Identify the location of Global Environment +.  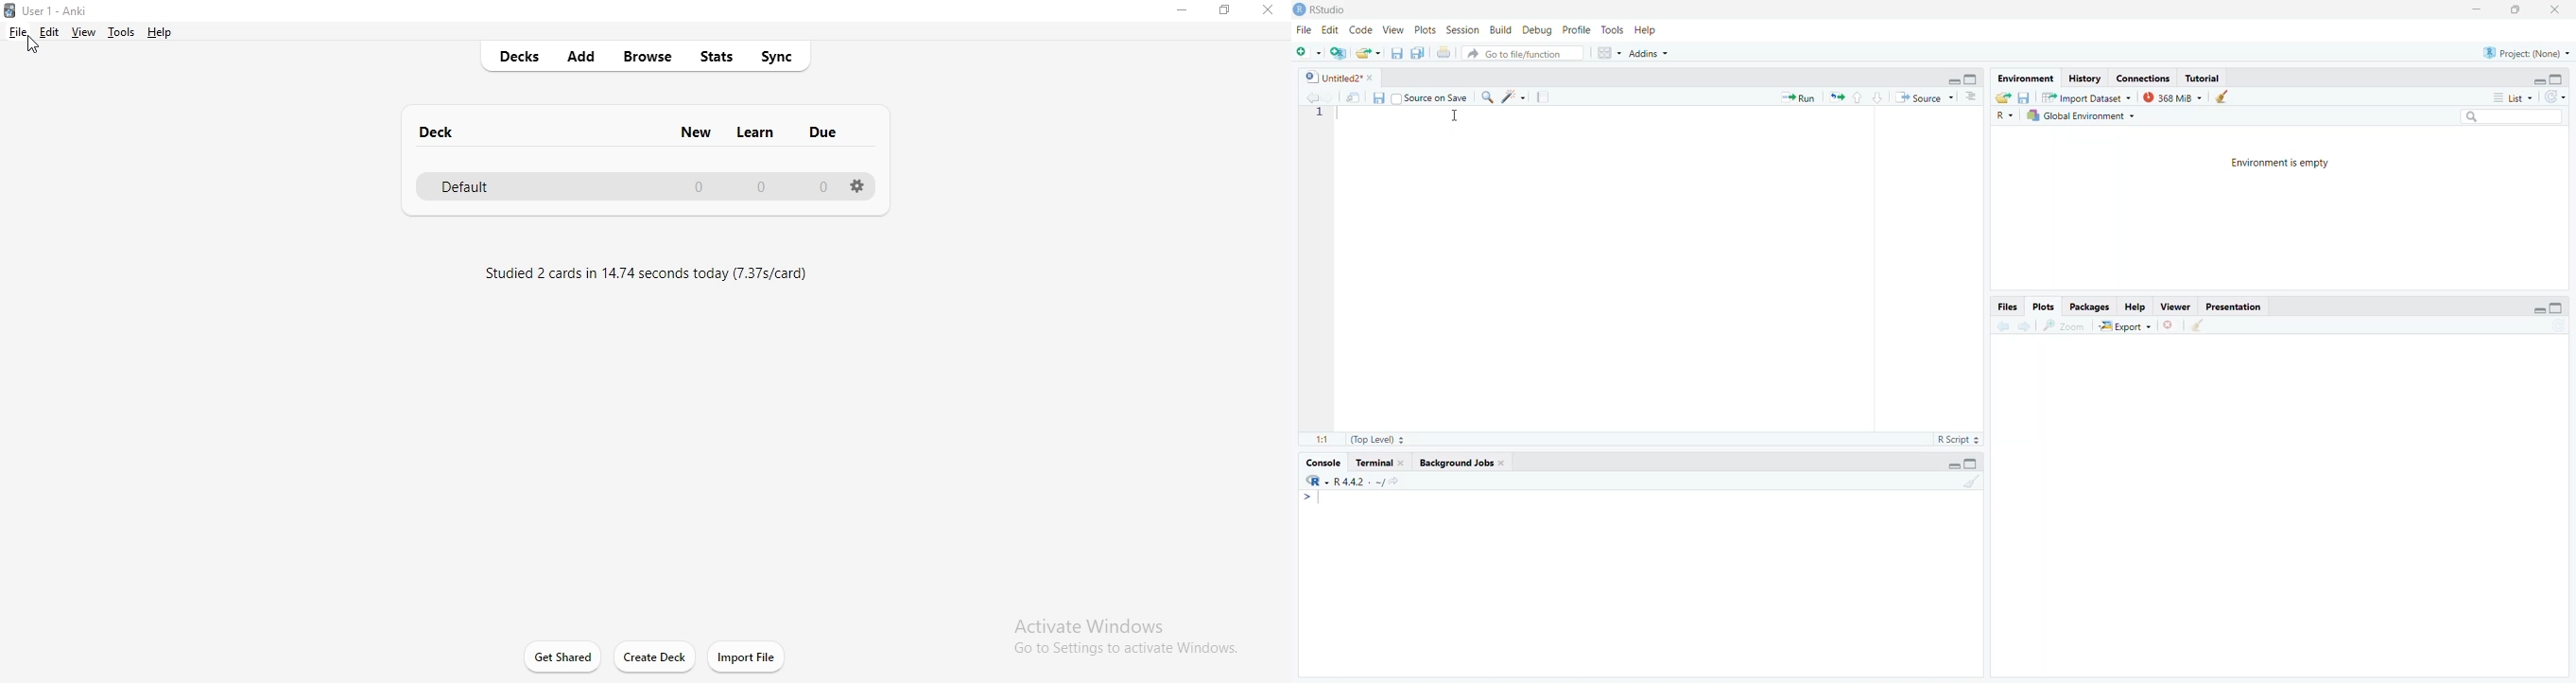
(2081, 116).